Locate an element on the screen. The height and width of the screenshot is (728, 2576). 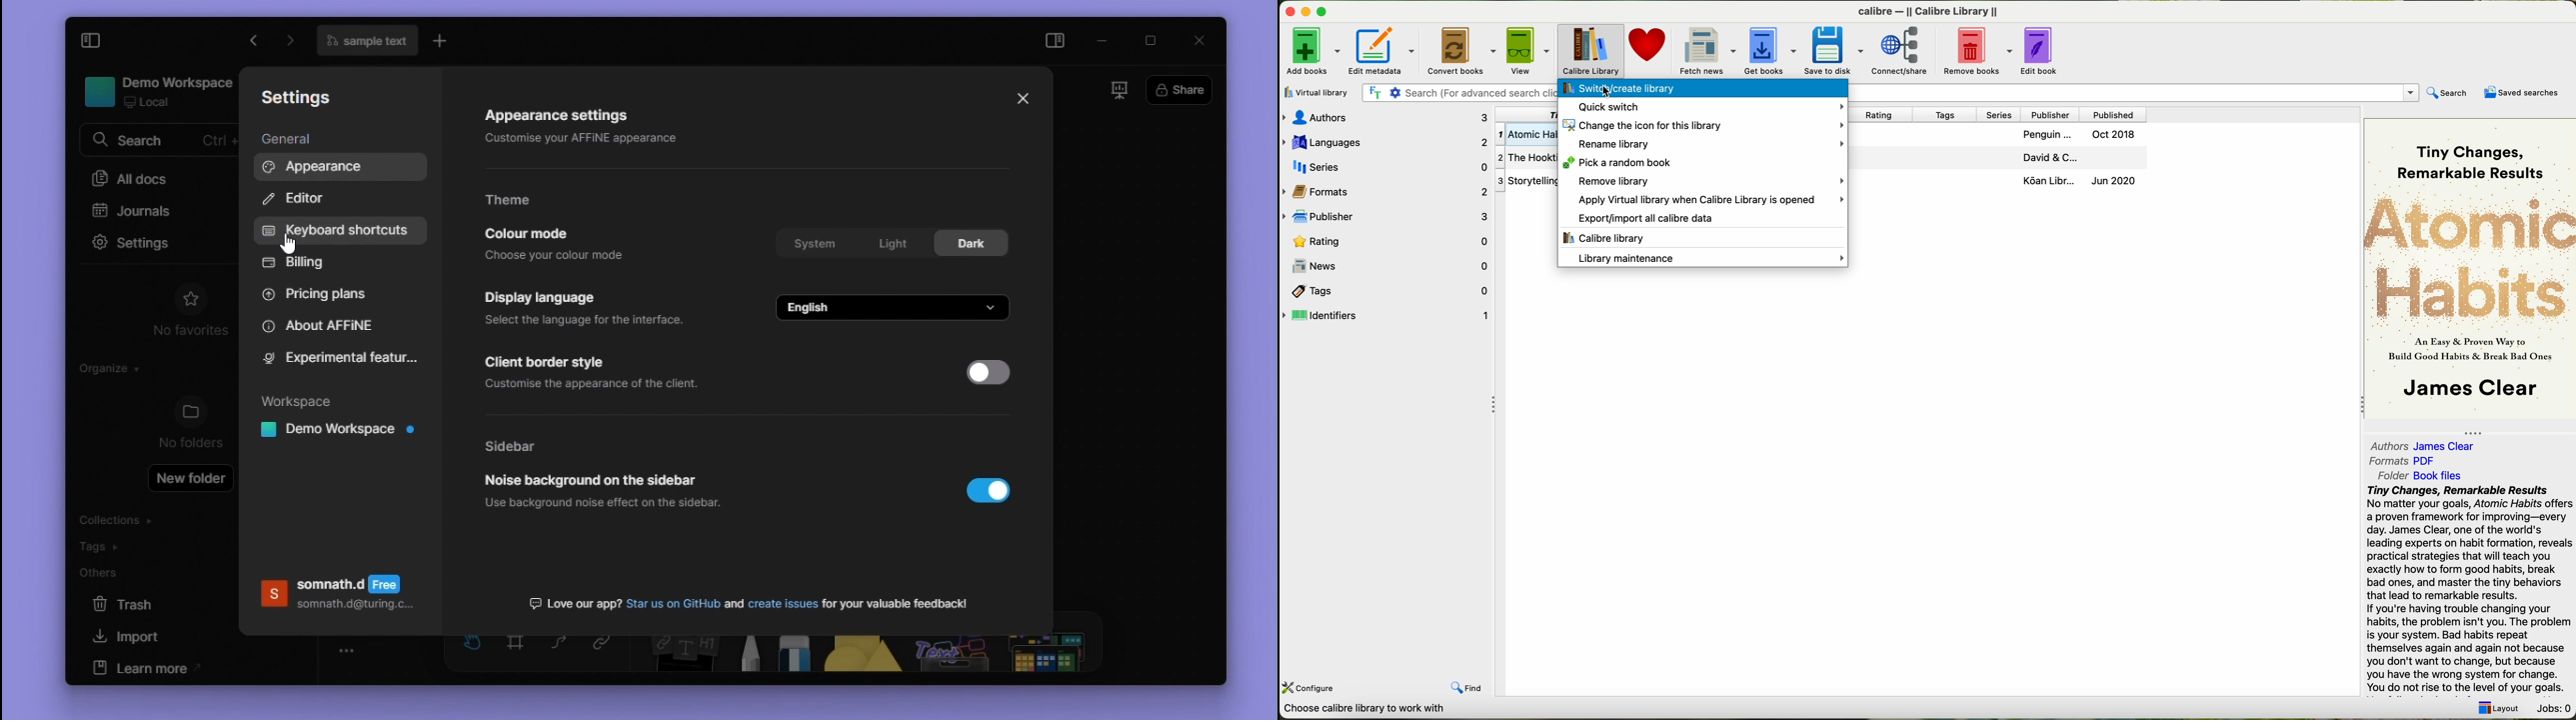
Journals is located at coordinates (139, 214).